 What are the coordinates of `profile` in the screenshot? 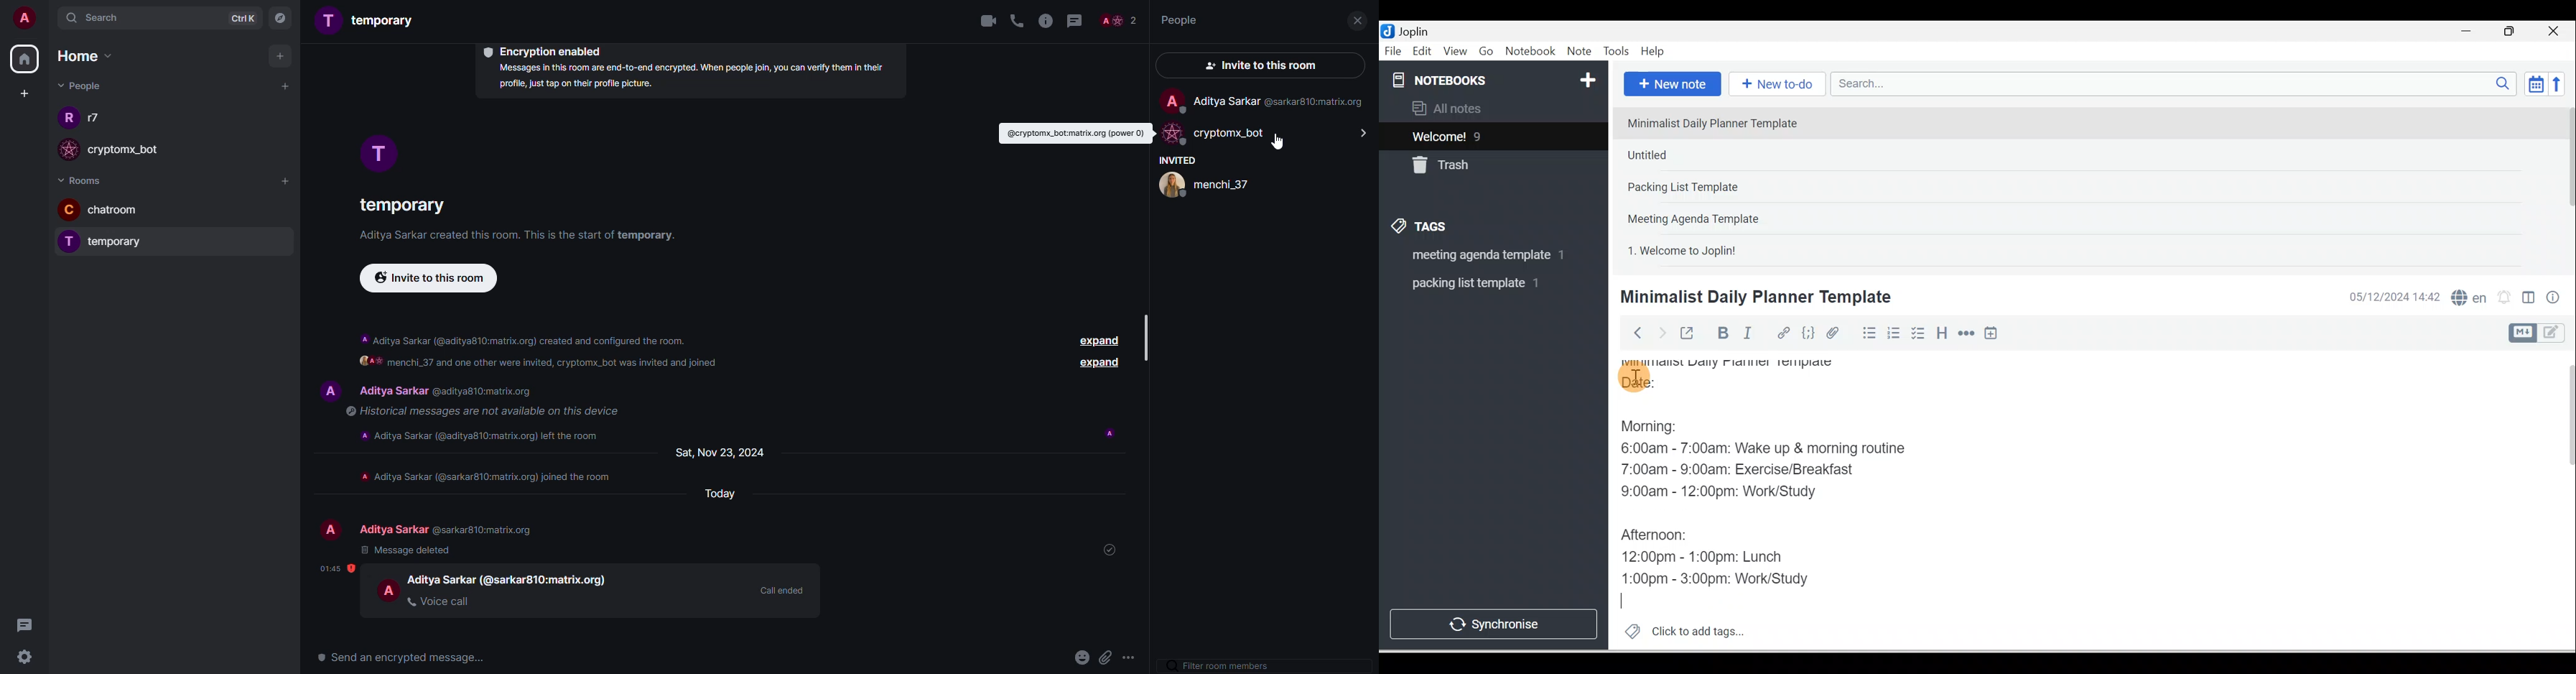 It's located at (65, 121).